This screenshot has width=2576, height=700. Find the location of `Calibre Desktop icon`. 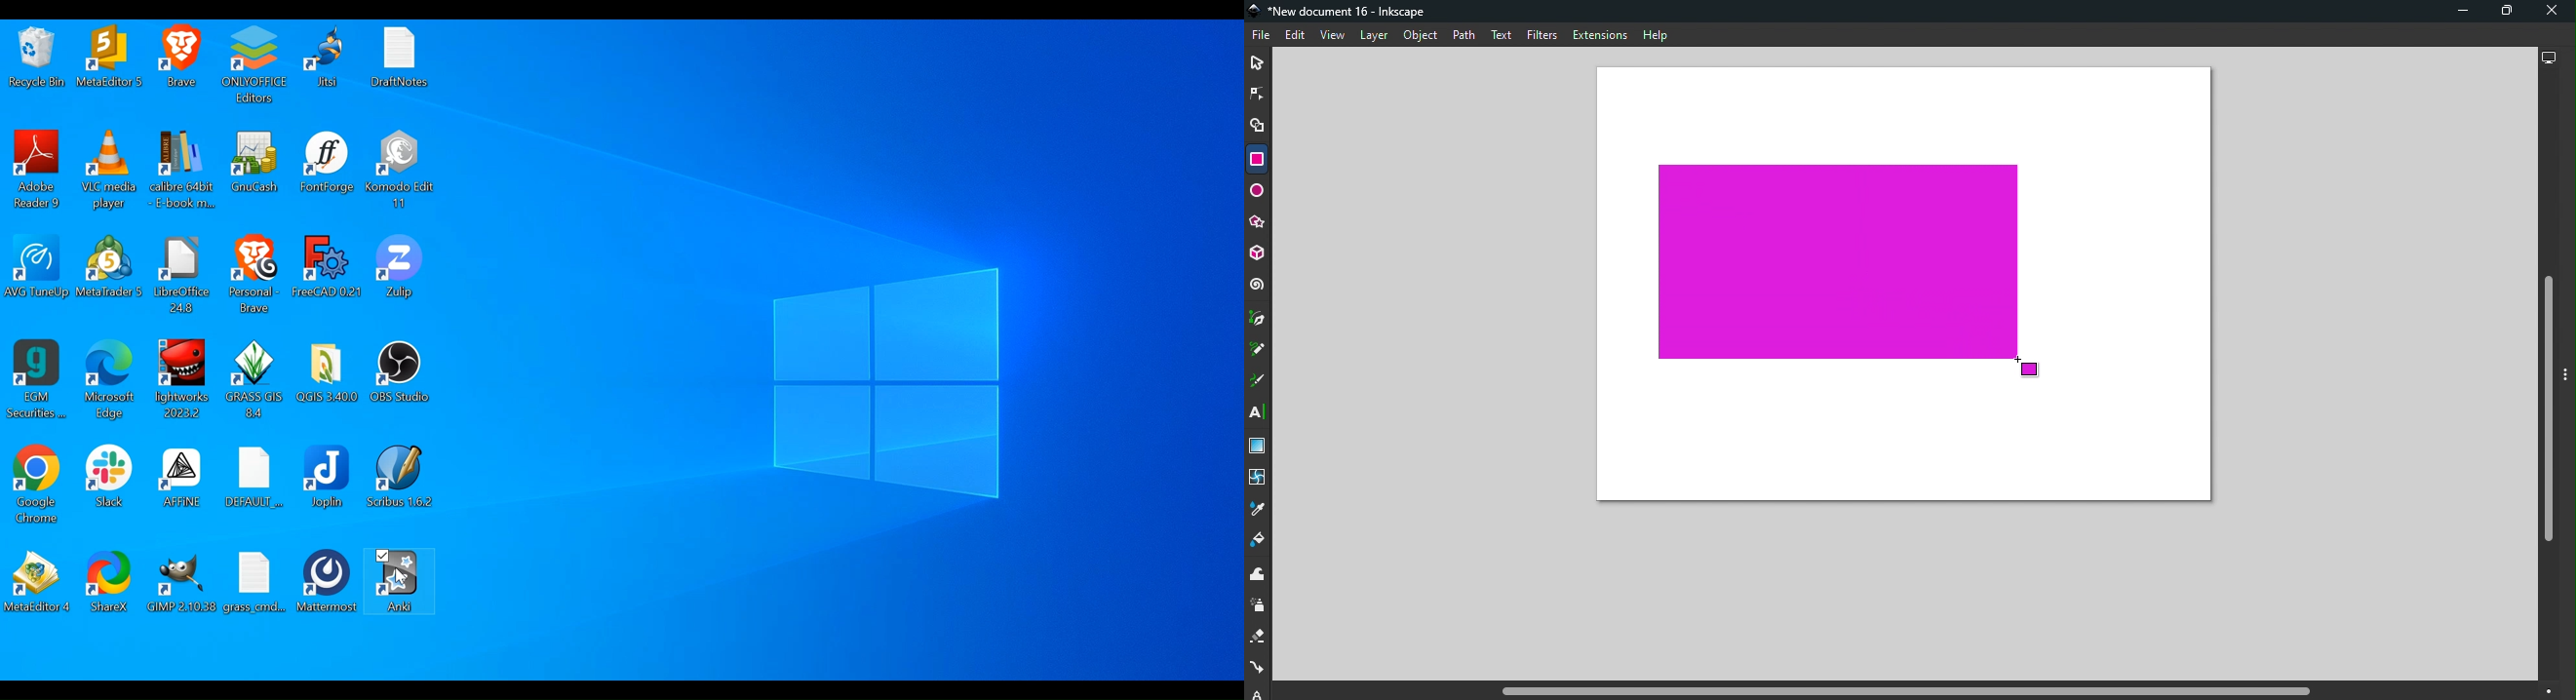

Calibre Desktop icon is located at coordinates (183, 173).